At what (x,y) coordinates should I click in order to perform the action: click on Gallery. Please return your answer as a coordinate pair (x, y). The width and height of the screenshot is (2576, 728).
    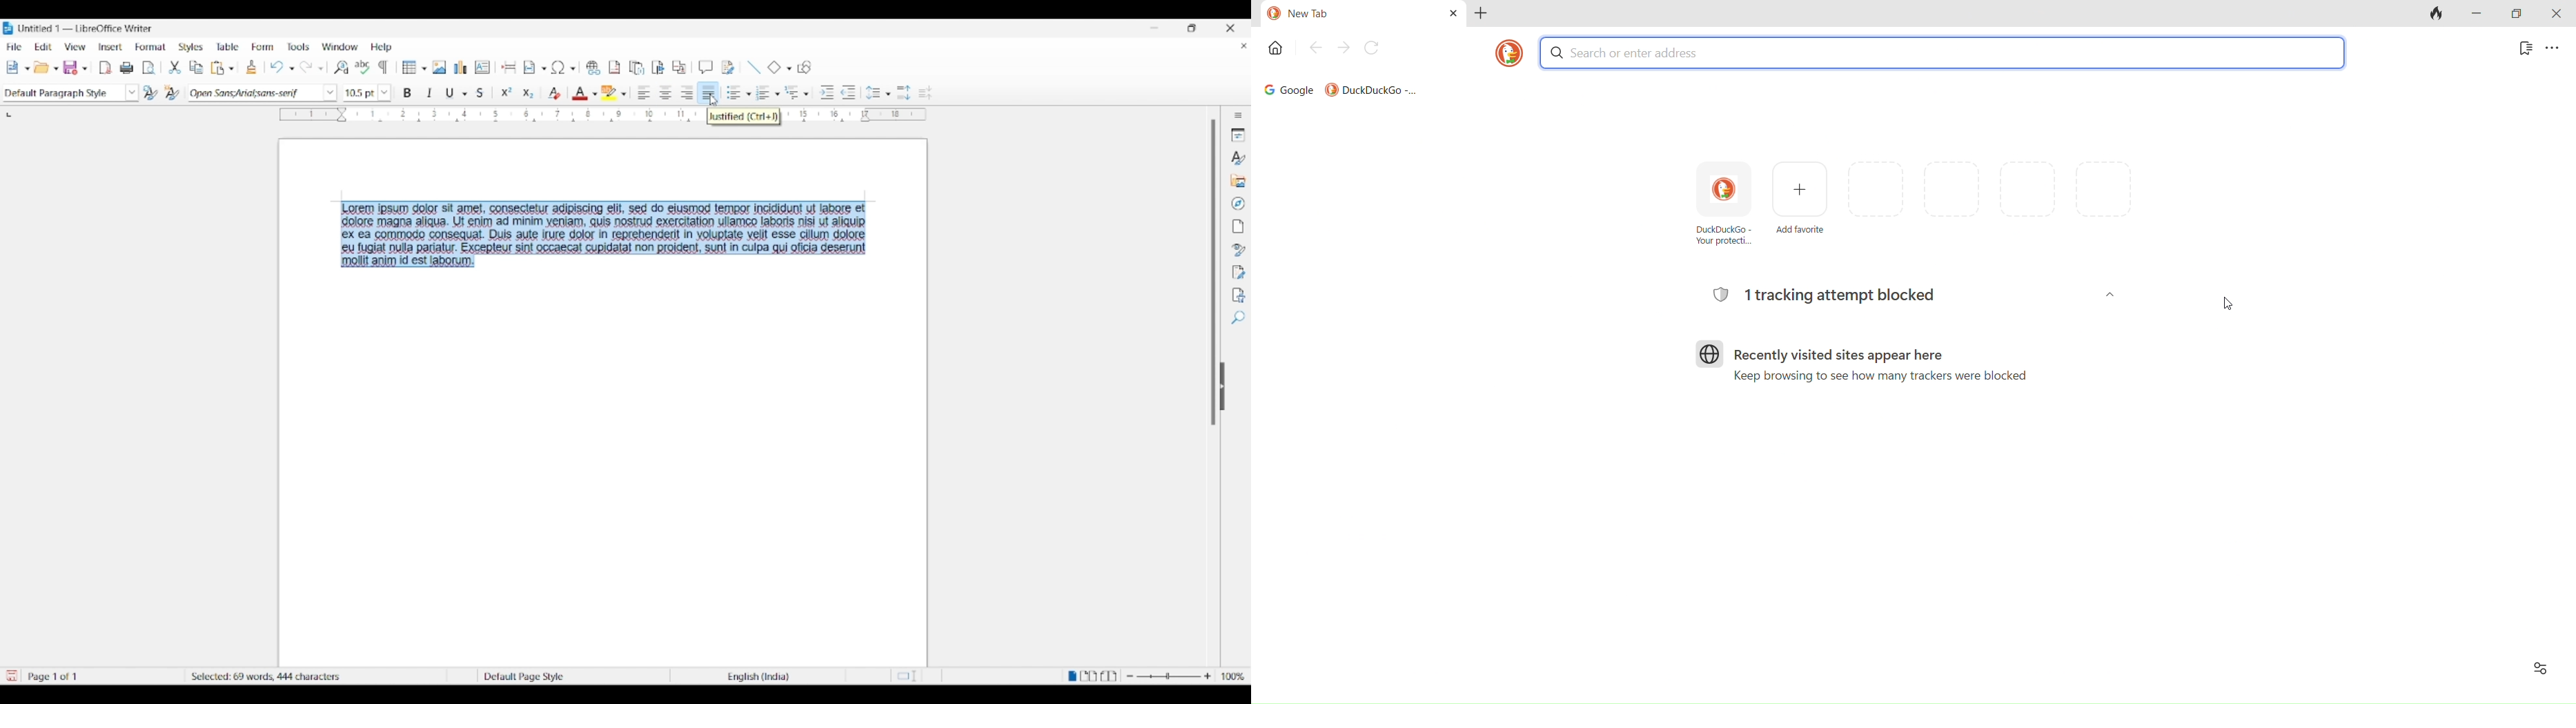
    Looking at the image, I should click on (1238, 181).